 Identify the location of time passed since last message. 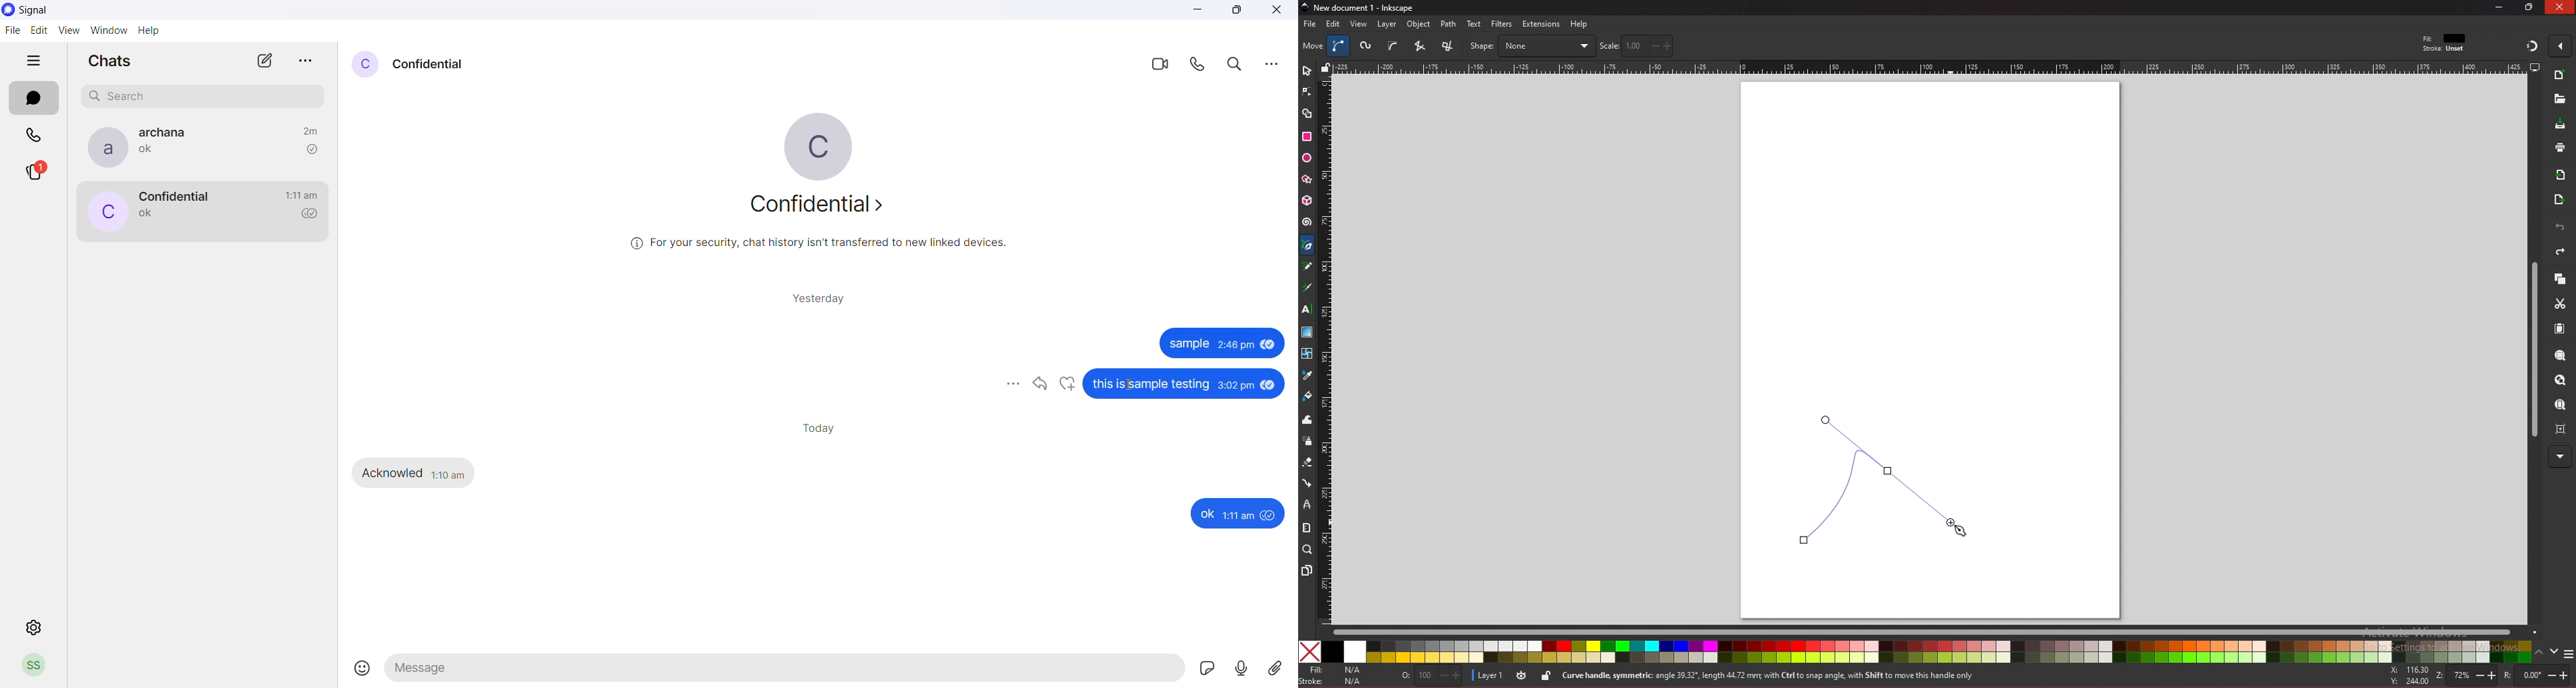
(310, 129).